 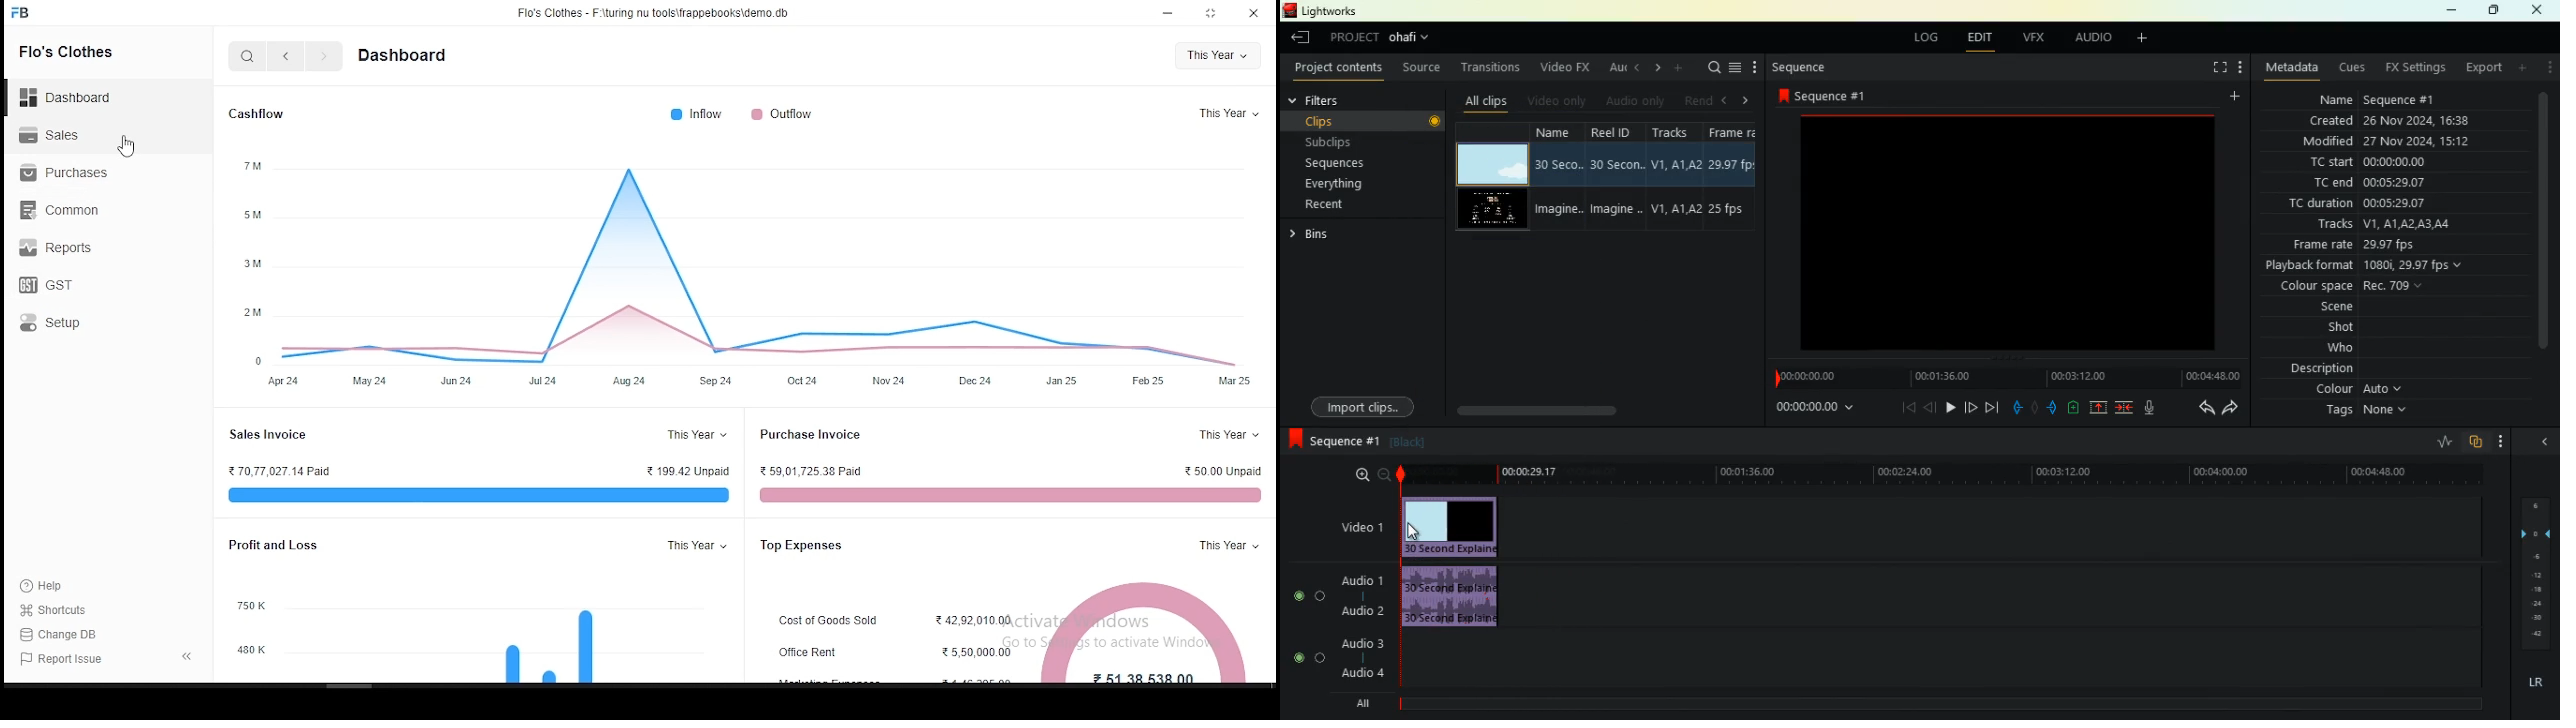 I want to click on add, so click(x=2232, y=97).